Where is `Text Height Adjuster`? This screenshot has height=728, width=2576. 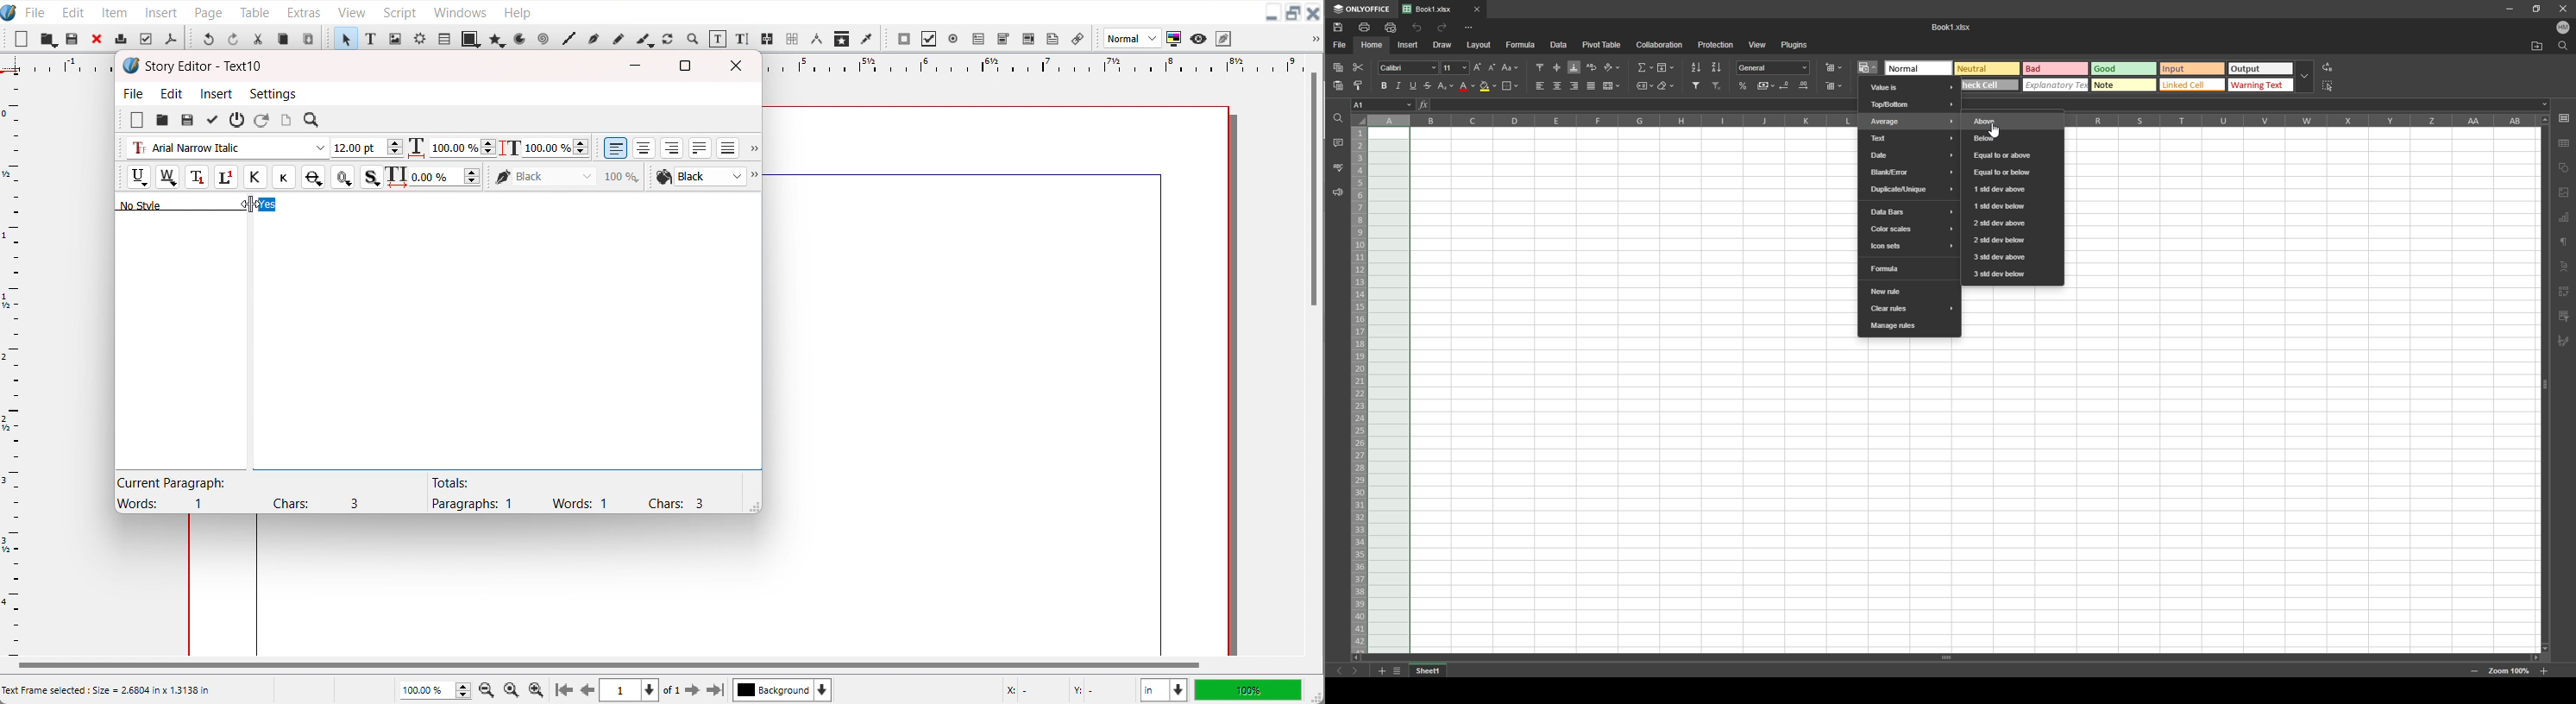 Text Height Adjuster is located at coordinates (556, 148).